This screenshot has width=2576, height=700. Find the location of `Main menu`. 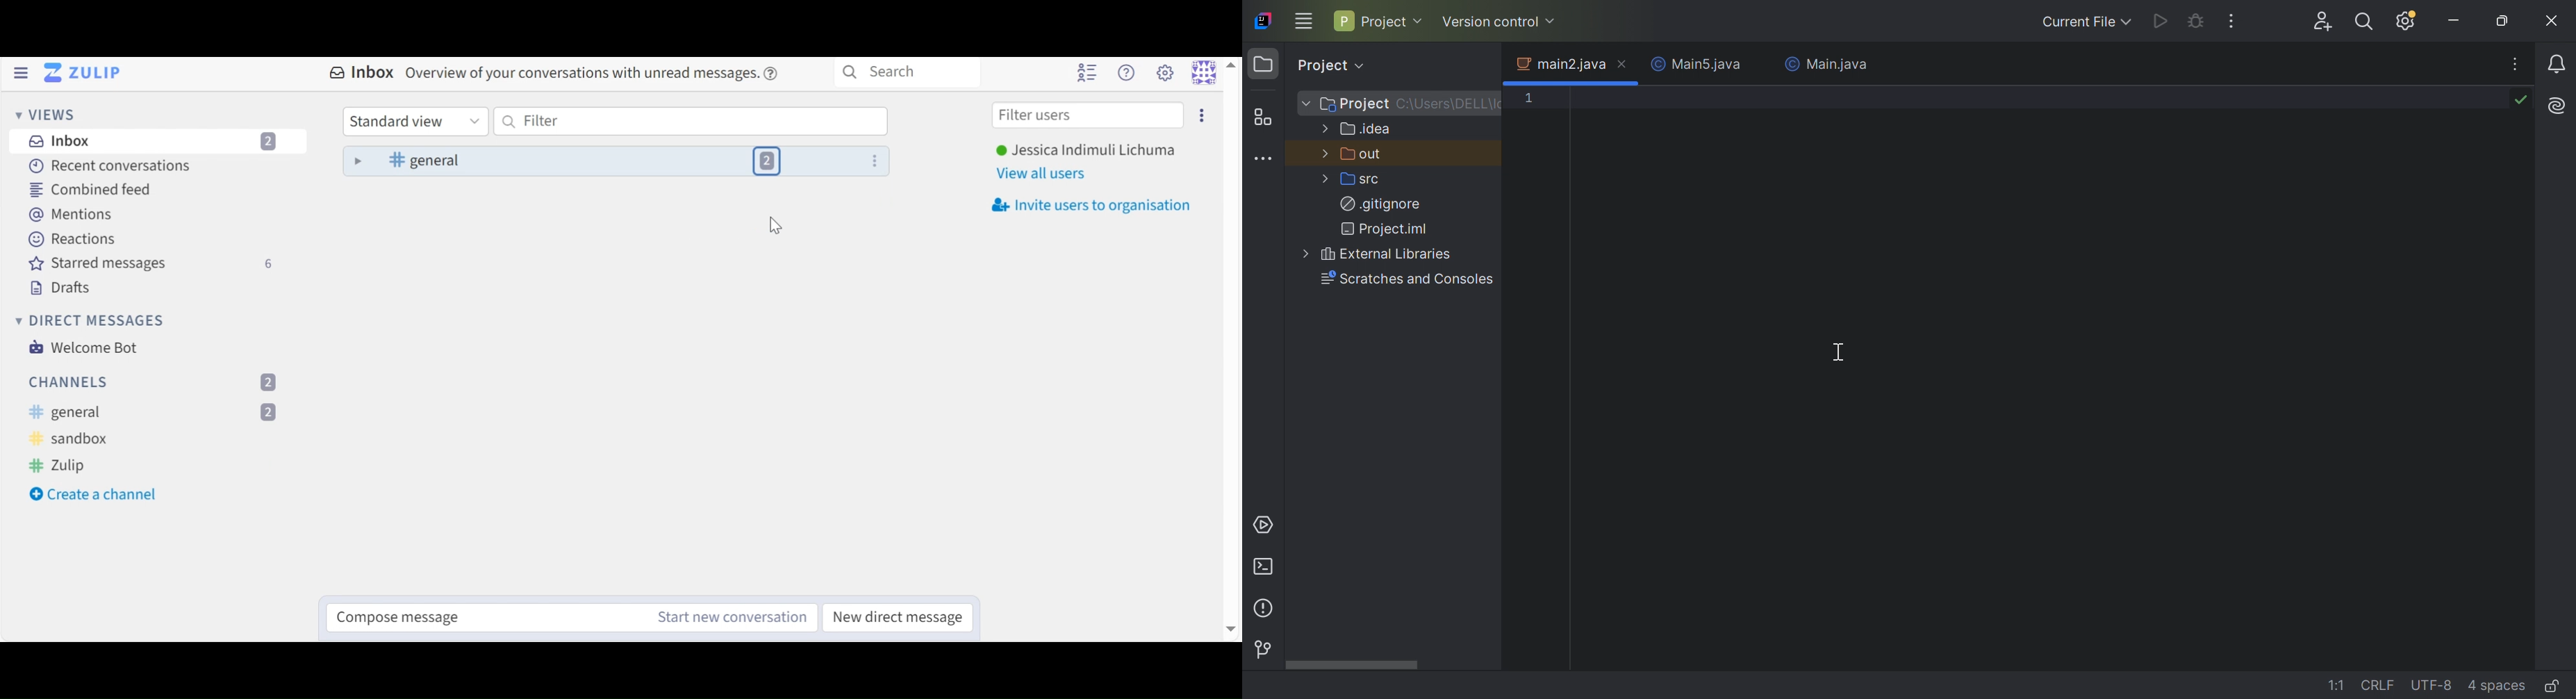

Main menu is located at coordinates (1305, 21).